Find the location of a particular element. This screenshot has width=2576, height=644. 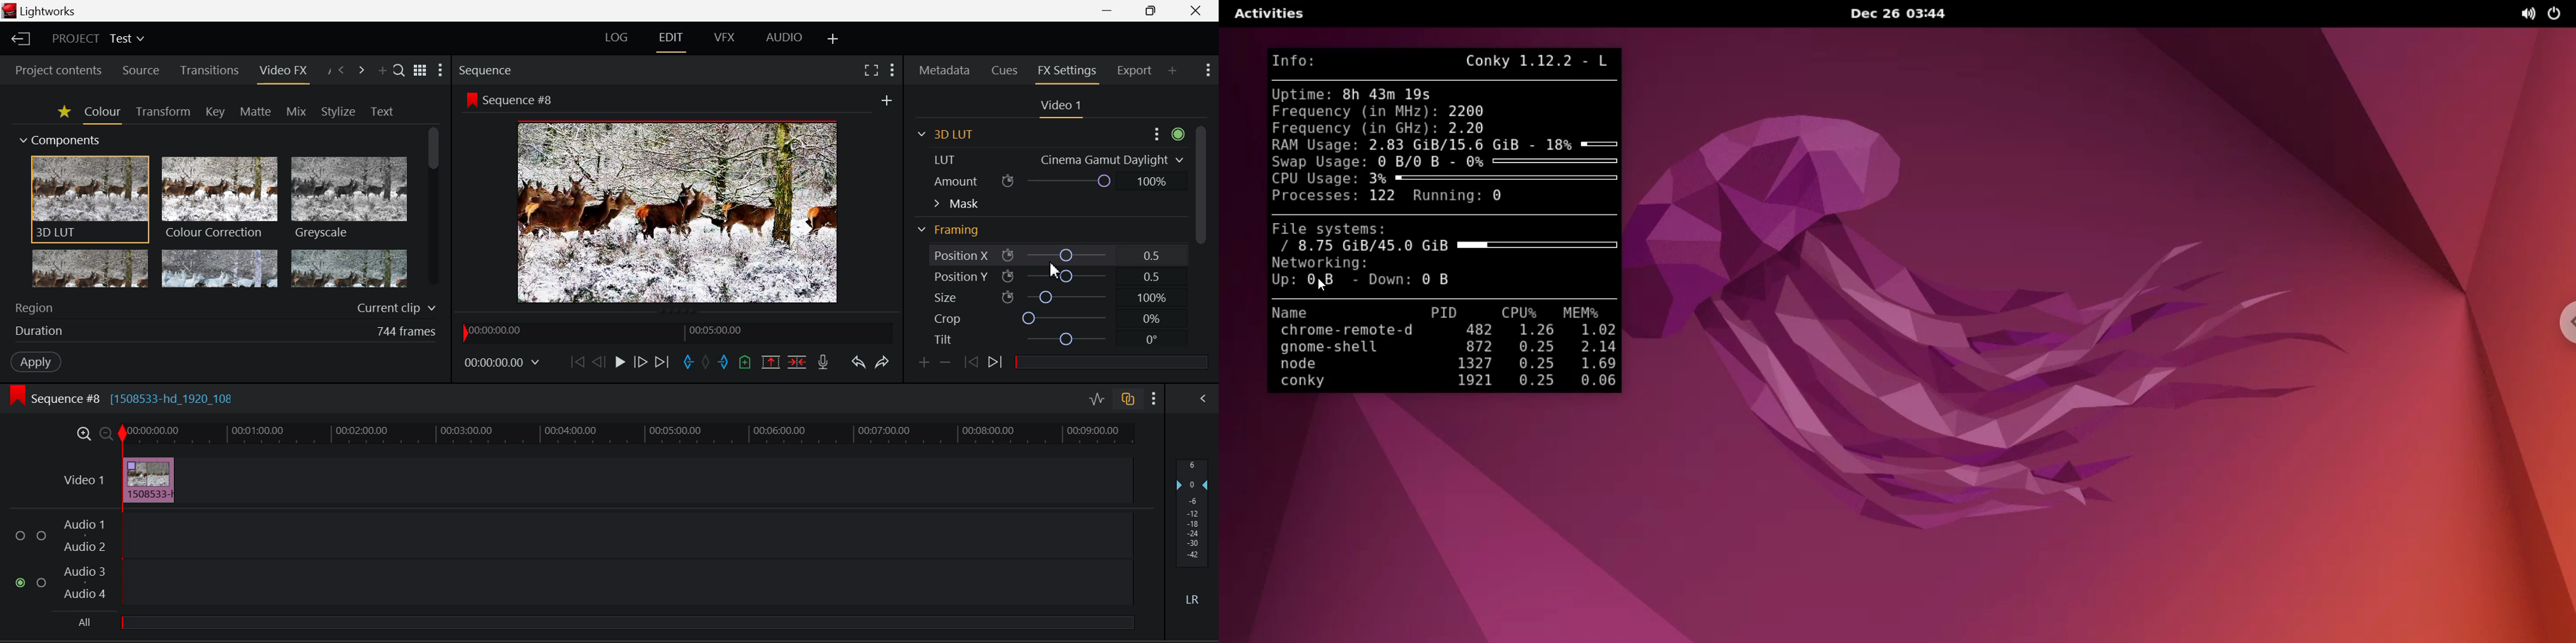

Play is located at coordinates (618, 362).